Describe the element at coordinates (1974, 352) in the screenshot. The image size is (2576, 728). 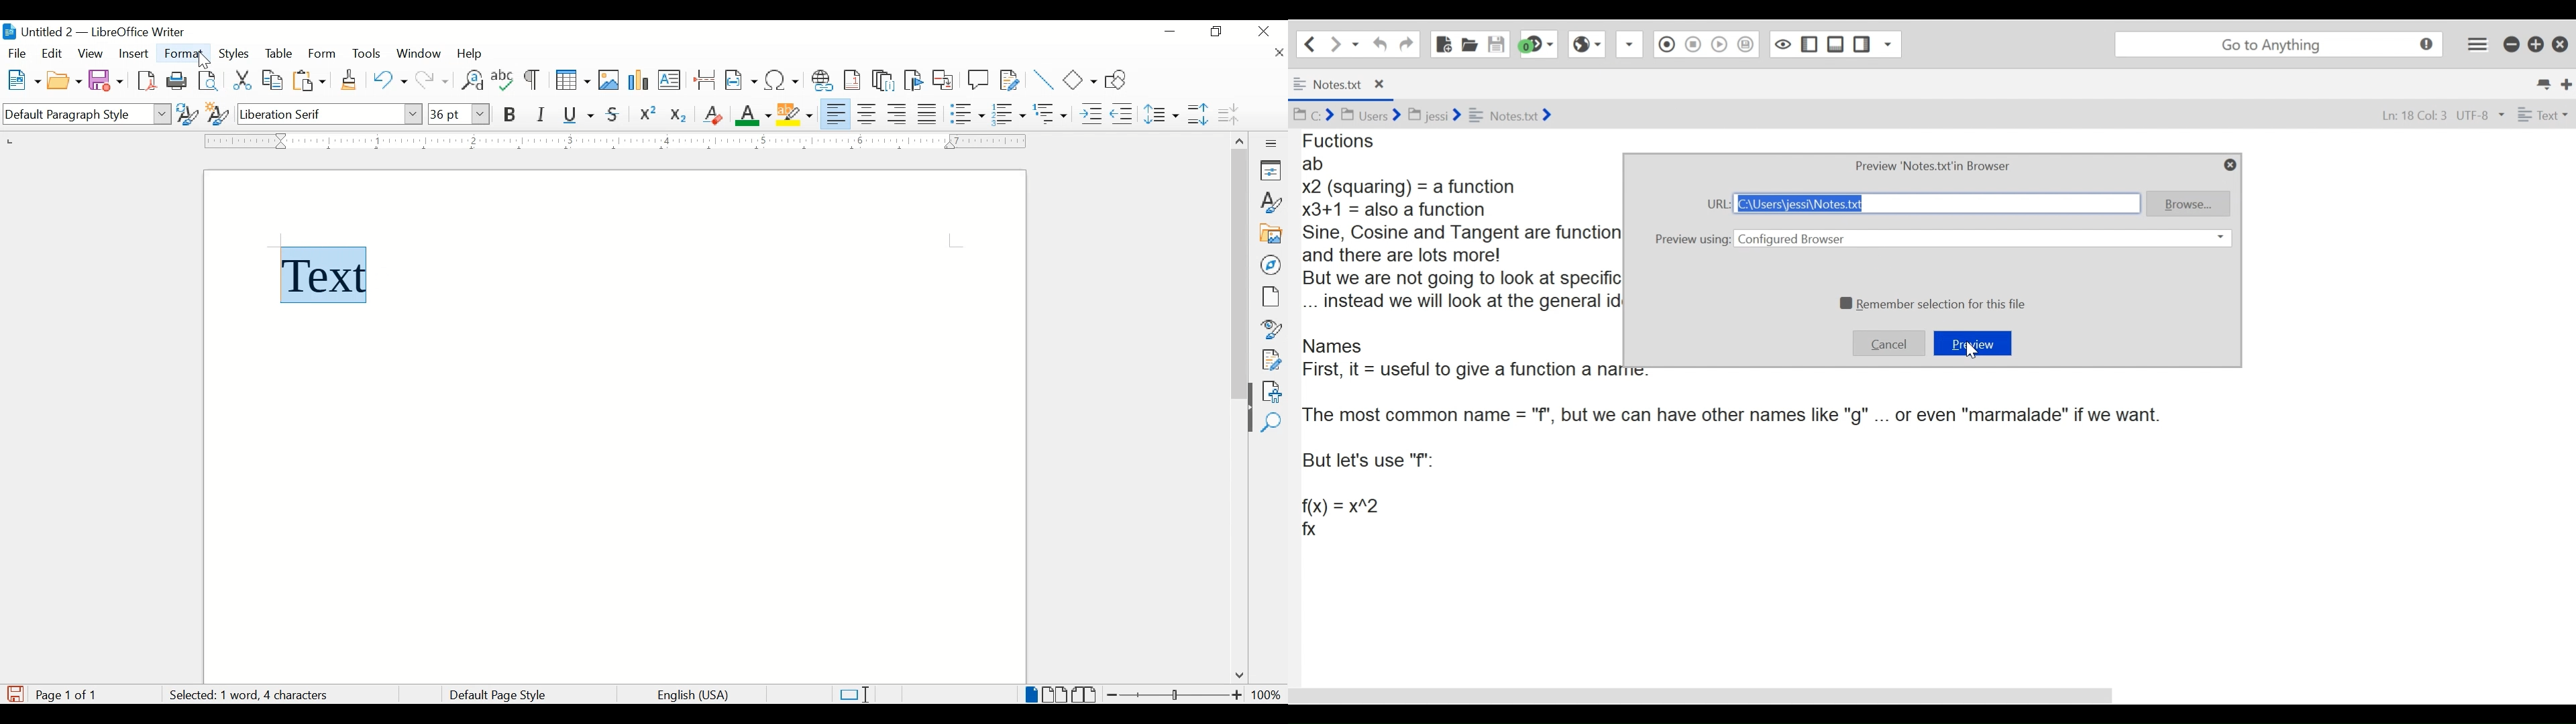
I see `Cursor` at that location.